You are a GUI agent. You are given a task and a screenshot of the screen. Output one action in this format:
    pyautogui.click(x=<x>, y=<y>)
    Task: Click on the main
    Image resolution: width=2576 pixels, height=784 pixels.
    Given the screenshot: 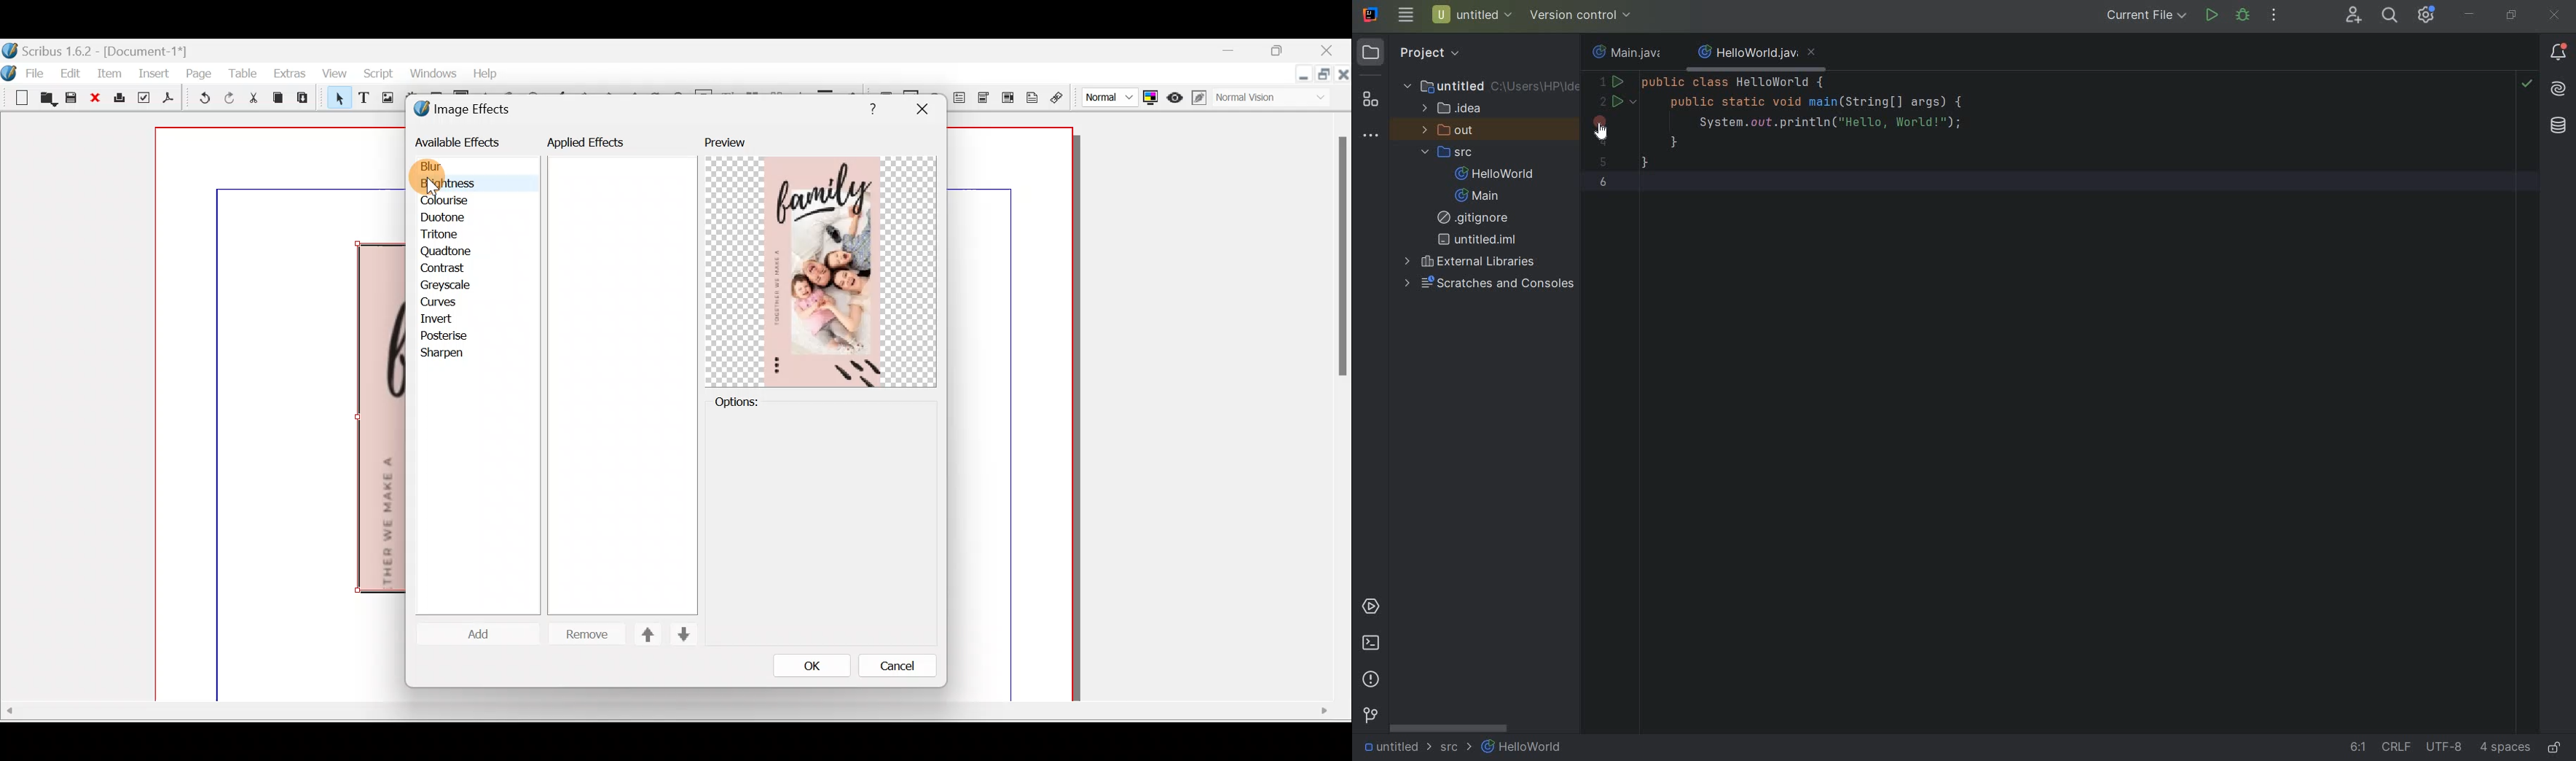 What is the action you would take?
    pyautogui.click(x=1473, y=197)
    